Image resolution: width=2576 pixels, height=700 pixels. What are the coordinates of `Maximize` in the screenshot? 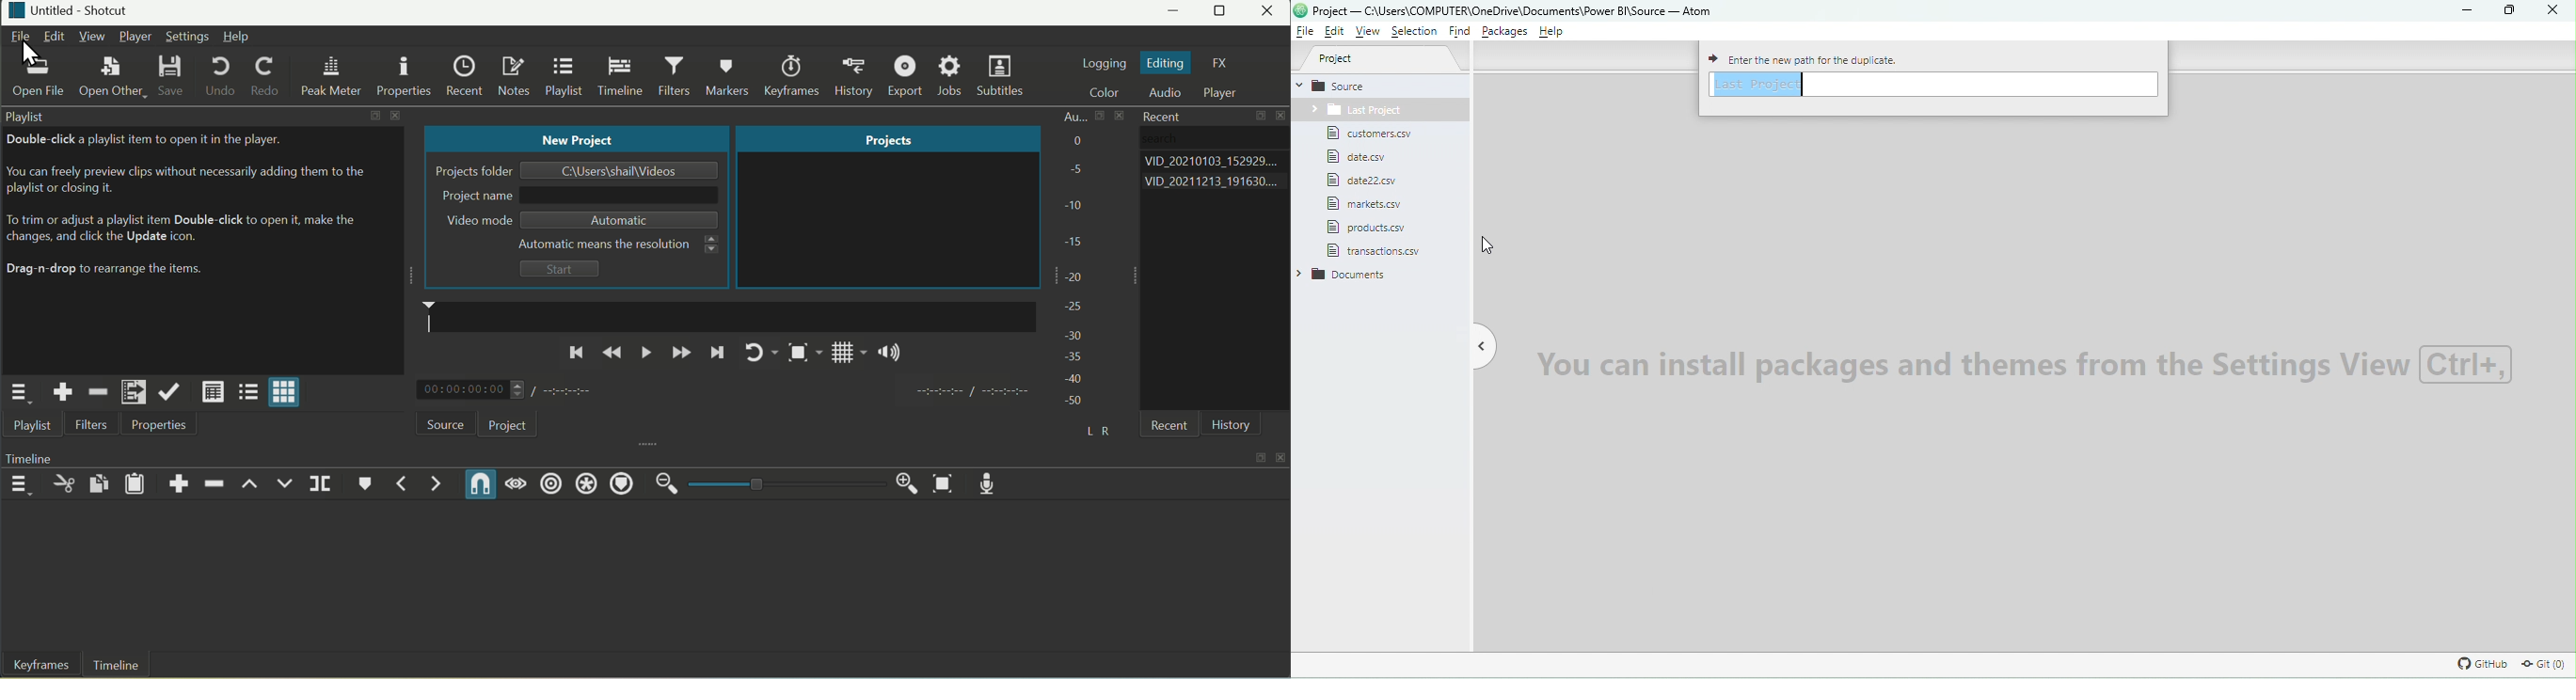 It's located at (2505, 12).